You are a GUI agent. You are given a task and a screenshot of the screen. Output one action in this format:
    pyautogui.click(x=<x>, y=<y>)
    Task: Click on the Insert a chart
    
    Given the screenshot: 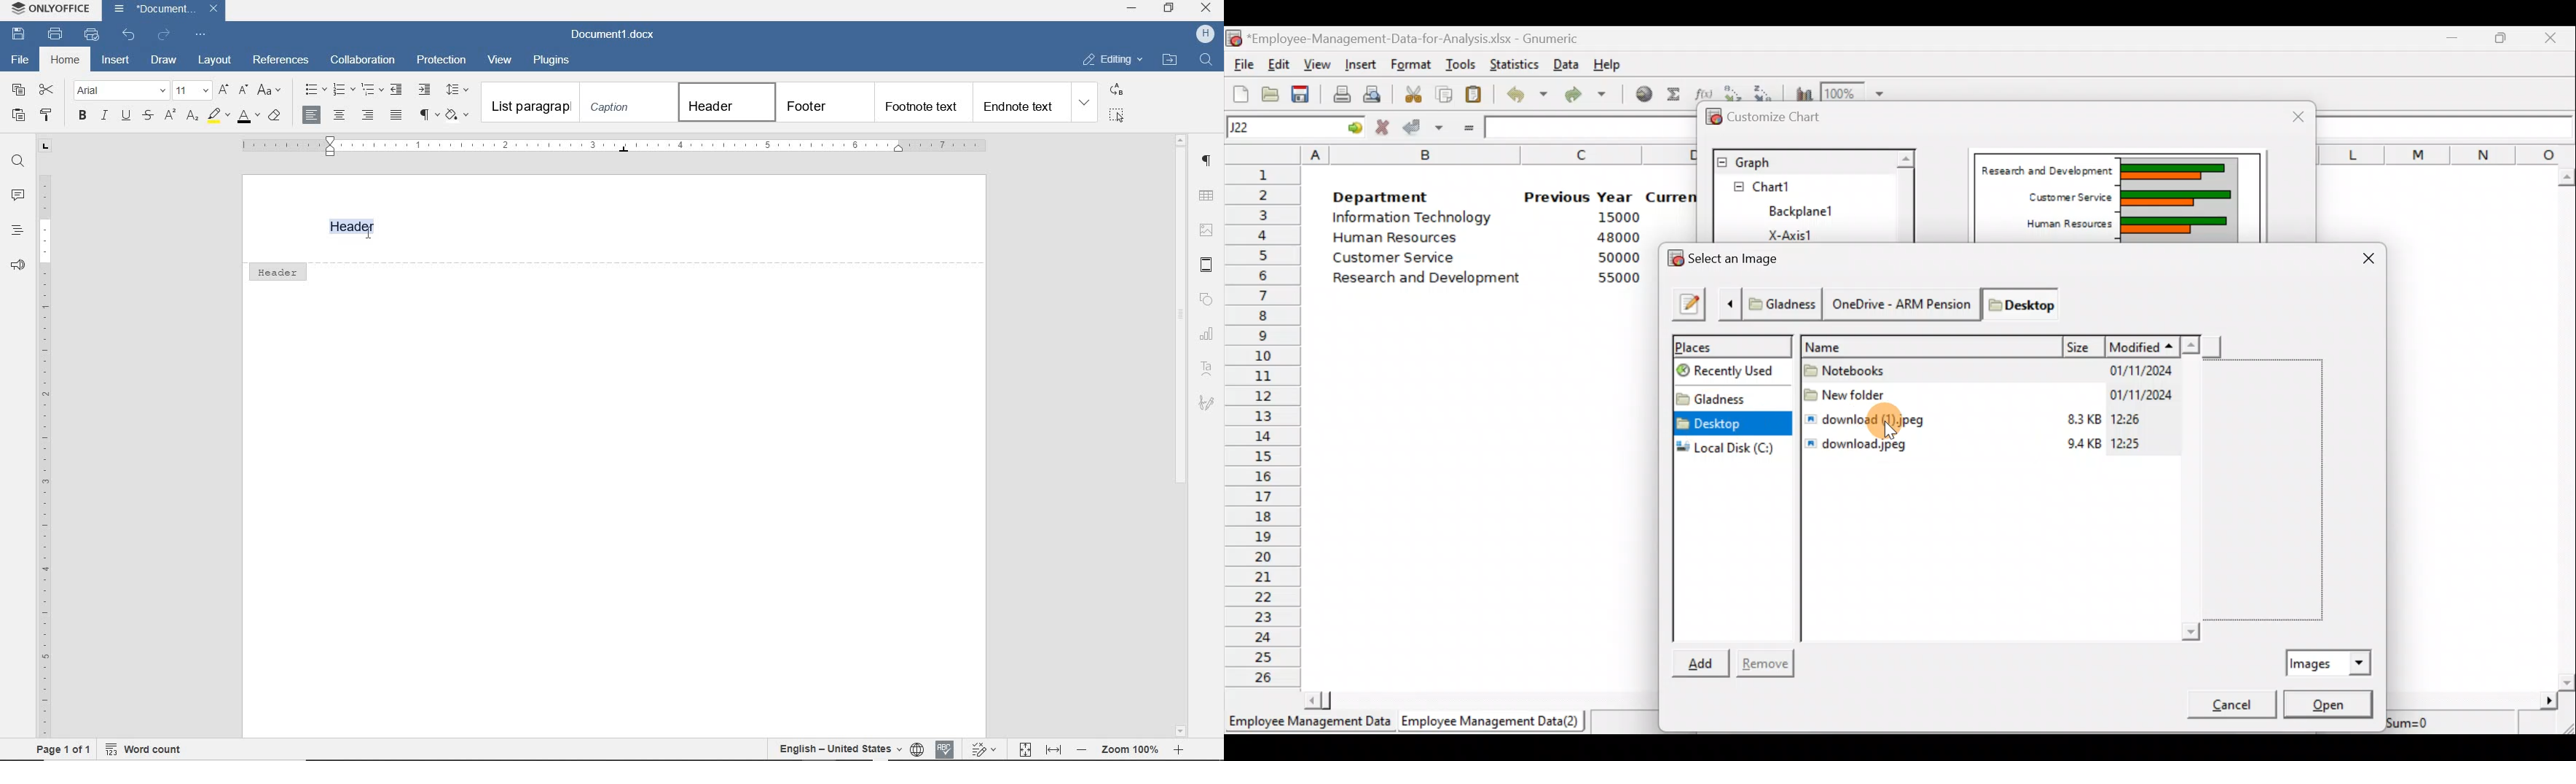 What is the action you would take?
    pyautogui.click(x=1801, y=92)
    